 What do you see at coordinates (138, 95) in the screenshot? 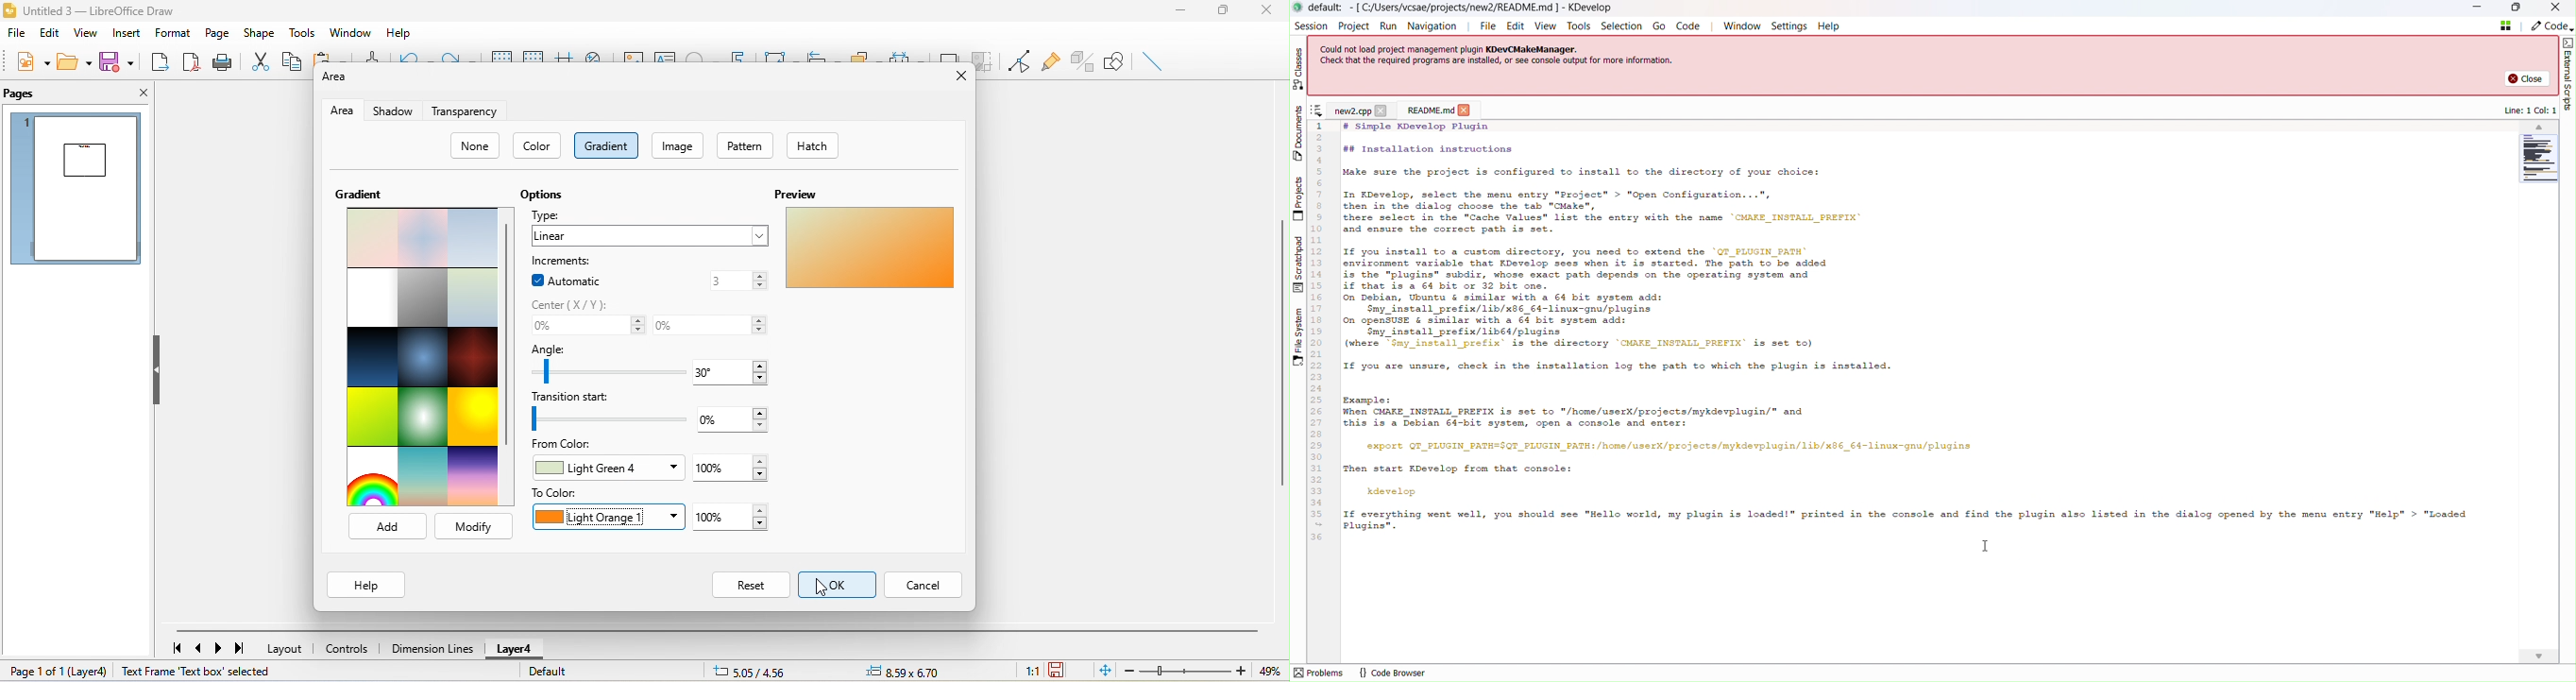
I see `close` at bounding box center [138, 95].